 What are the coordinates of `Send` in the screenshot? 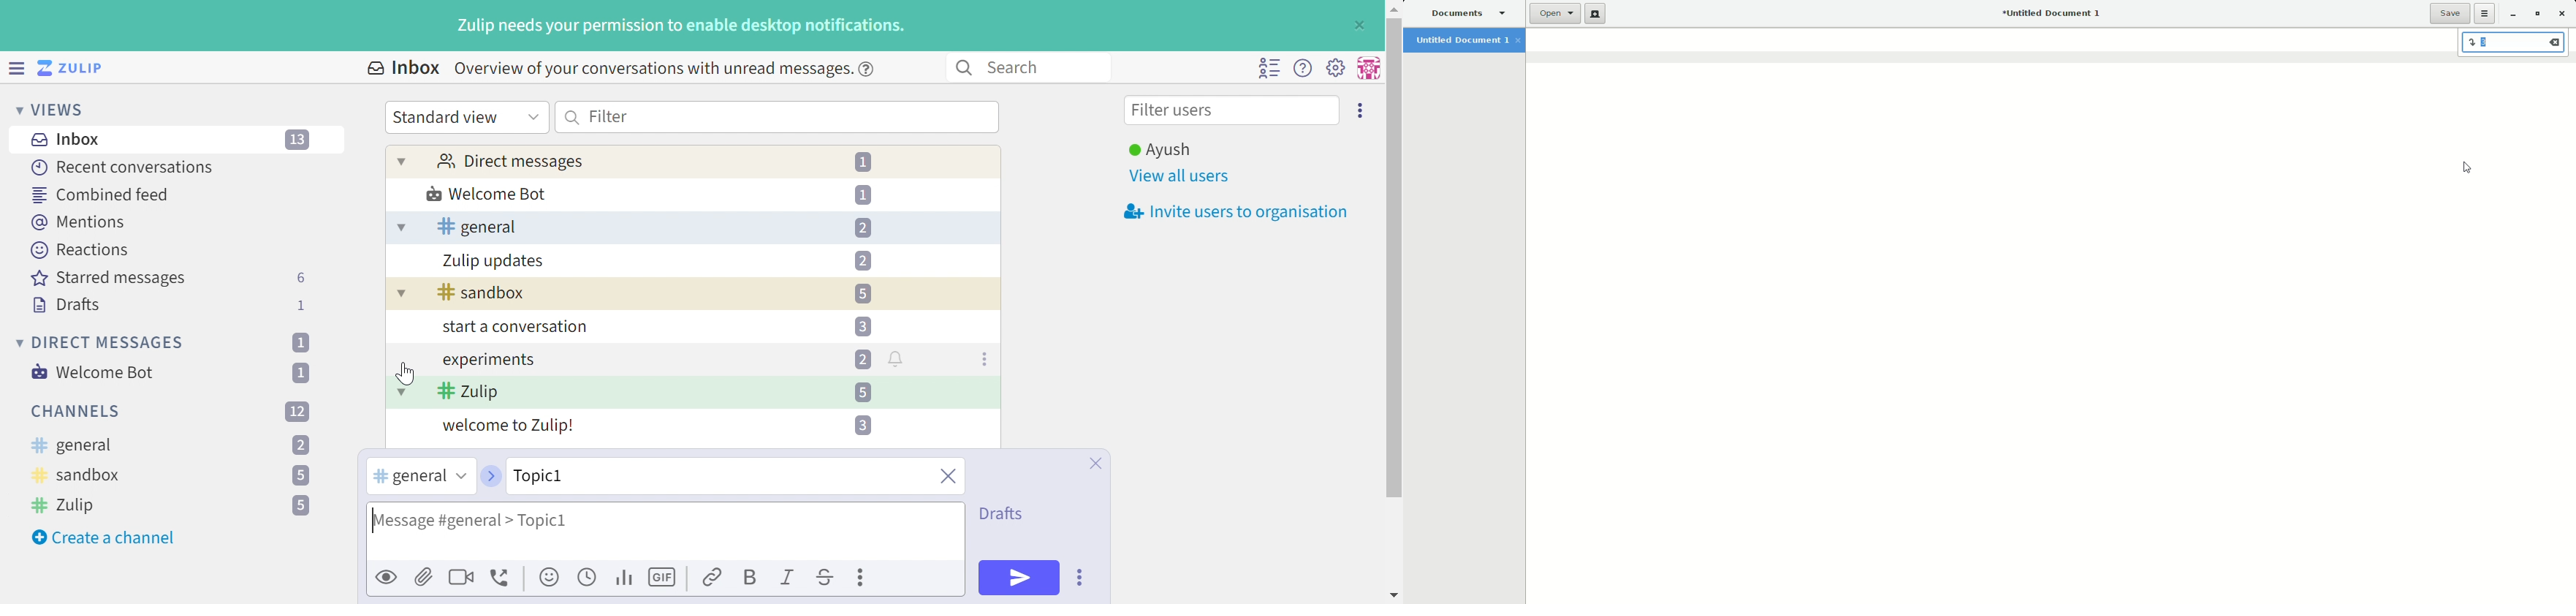 It's located at (1019, 577).